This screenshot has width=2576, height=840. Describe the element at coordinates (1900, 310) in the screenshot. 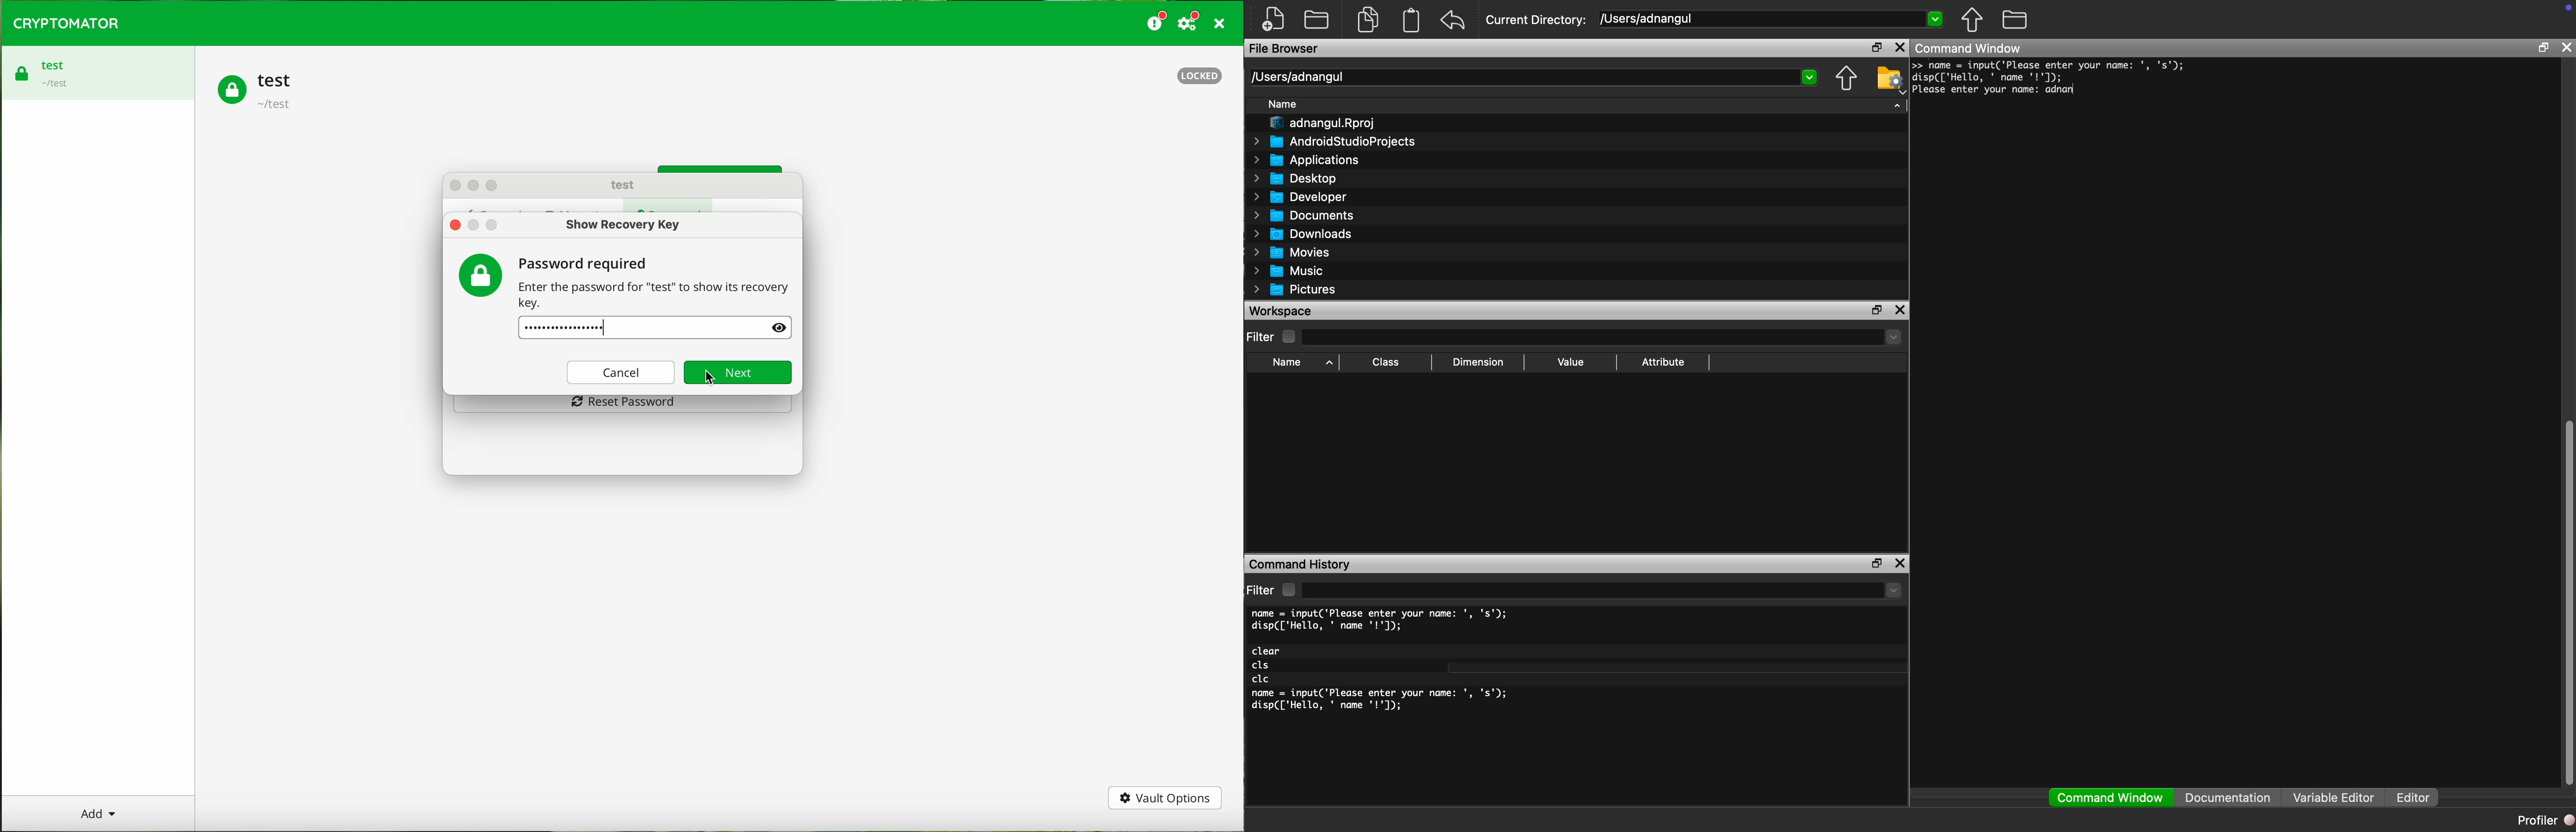

I see `close` at that location.